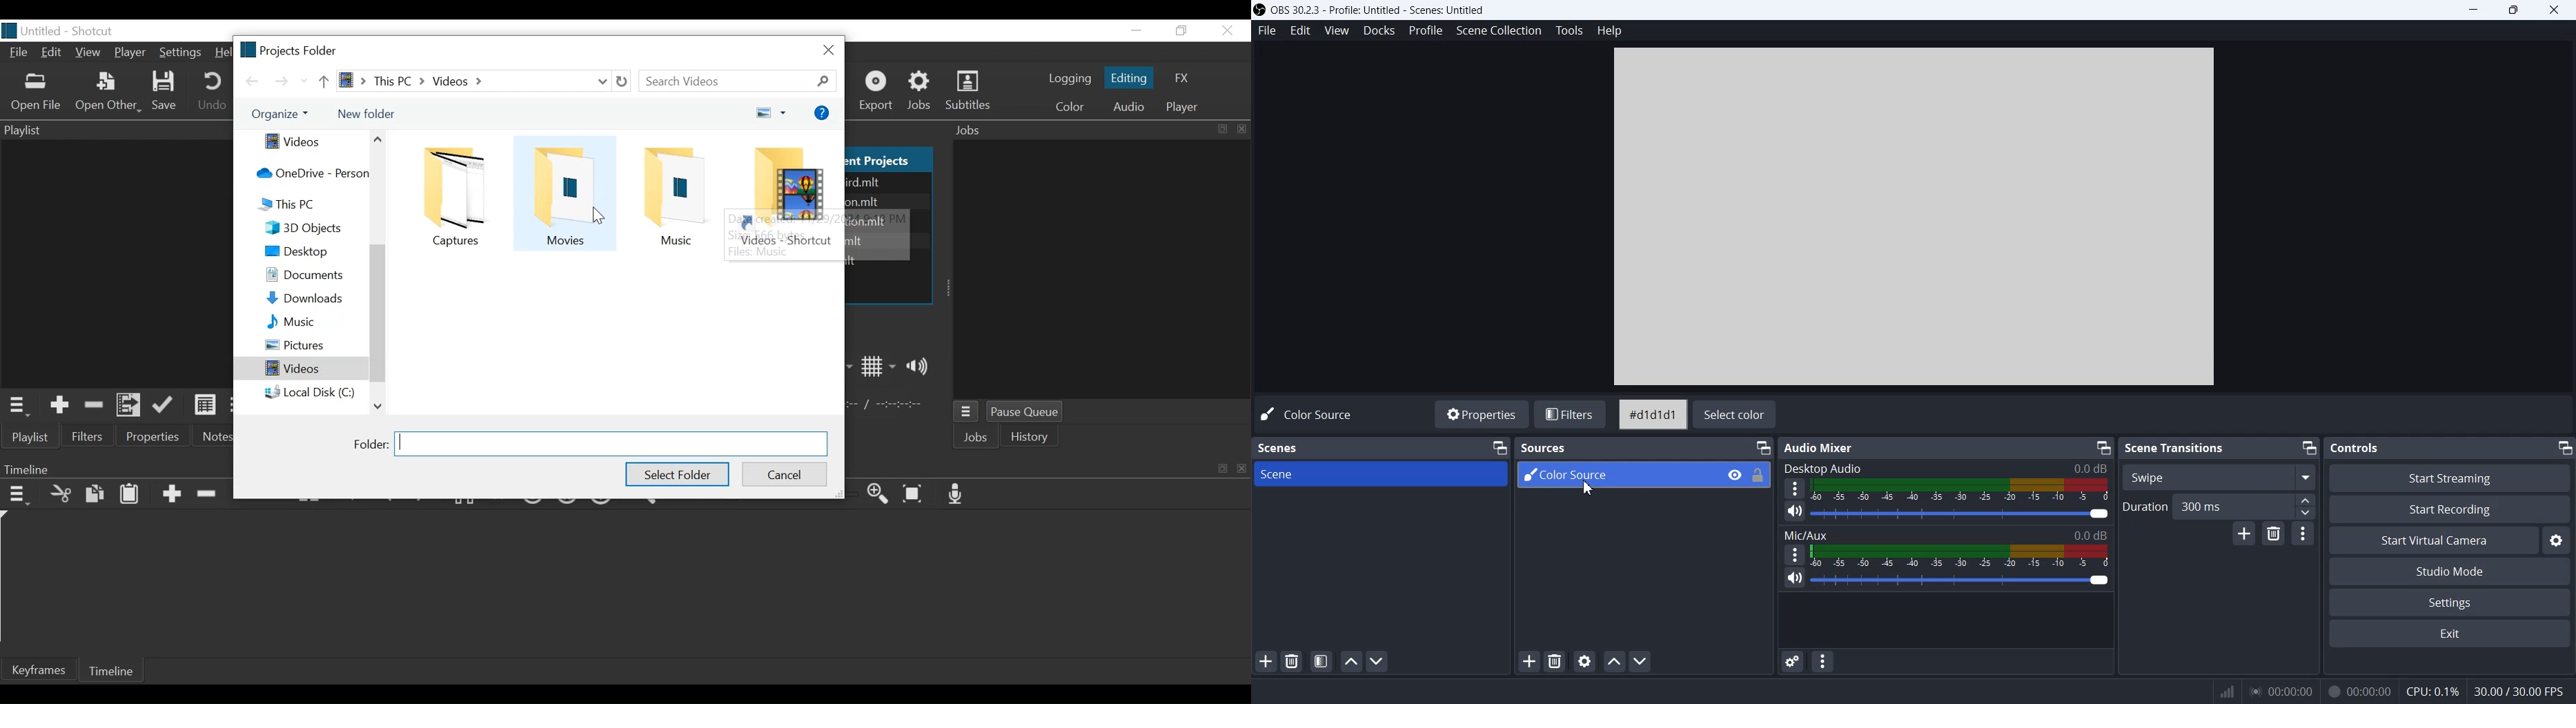 The image size is (2576, 728). Describe the element at coordinates (1529, 663) in the screenshot. I see `Add Source` at that location.